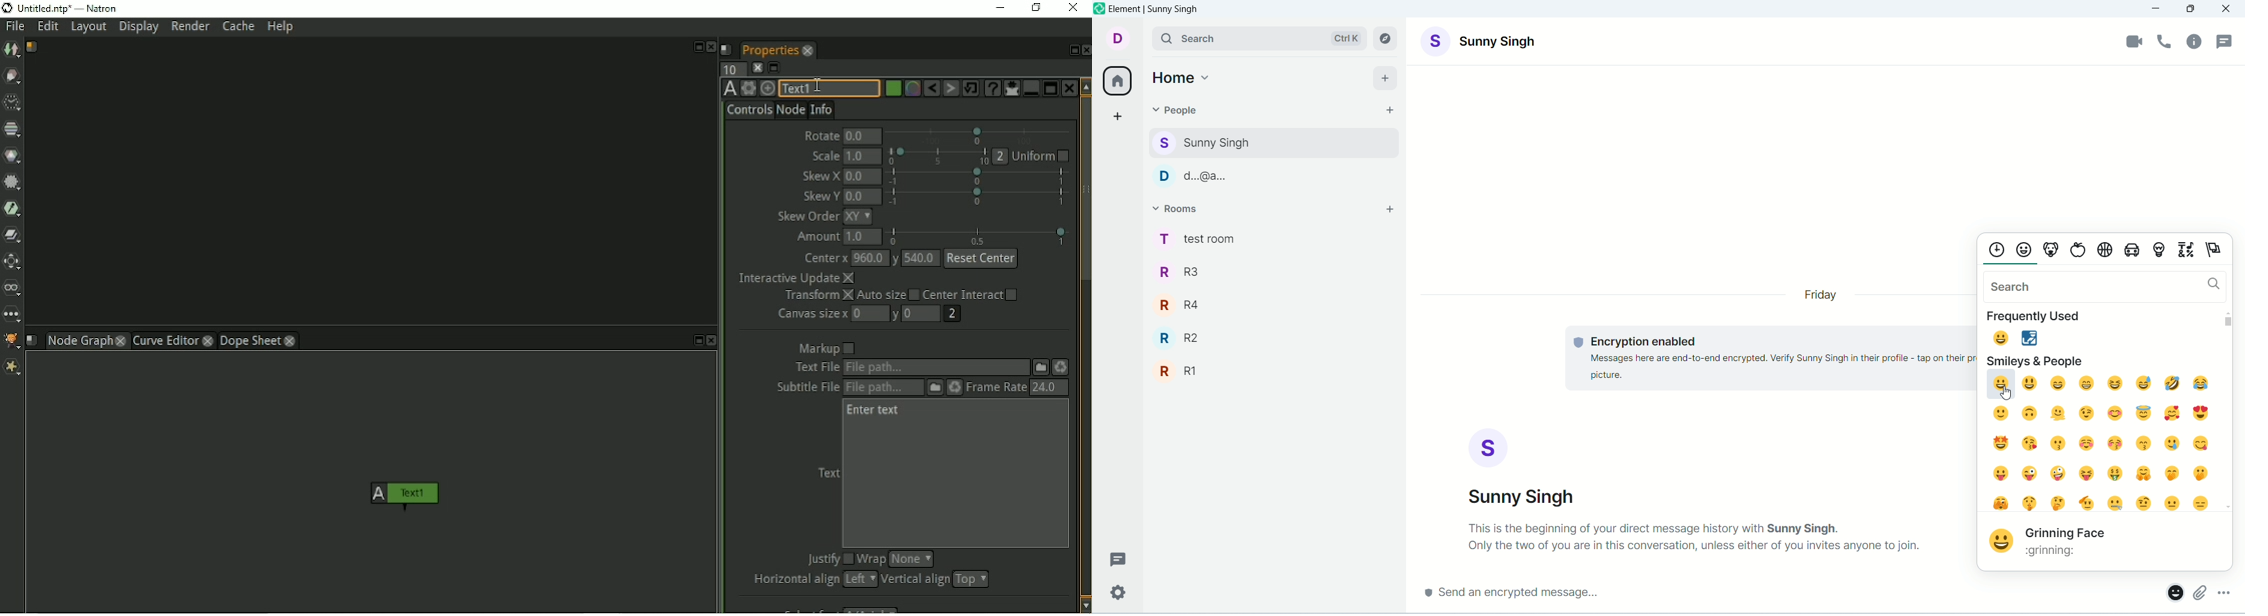 The height and width of the screenshot is (616, 2268). What do you see at coordinates (1275, 334) in the screenshot?
I see `R2` at bounding box center [1275, 334].